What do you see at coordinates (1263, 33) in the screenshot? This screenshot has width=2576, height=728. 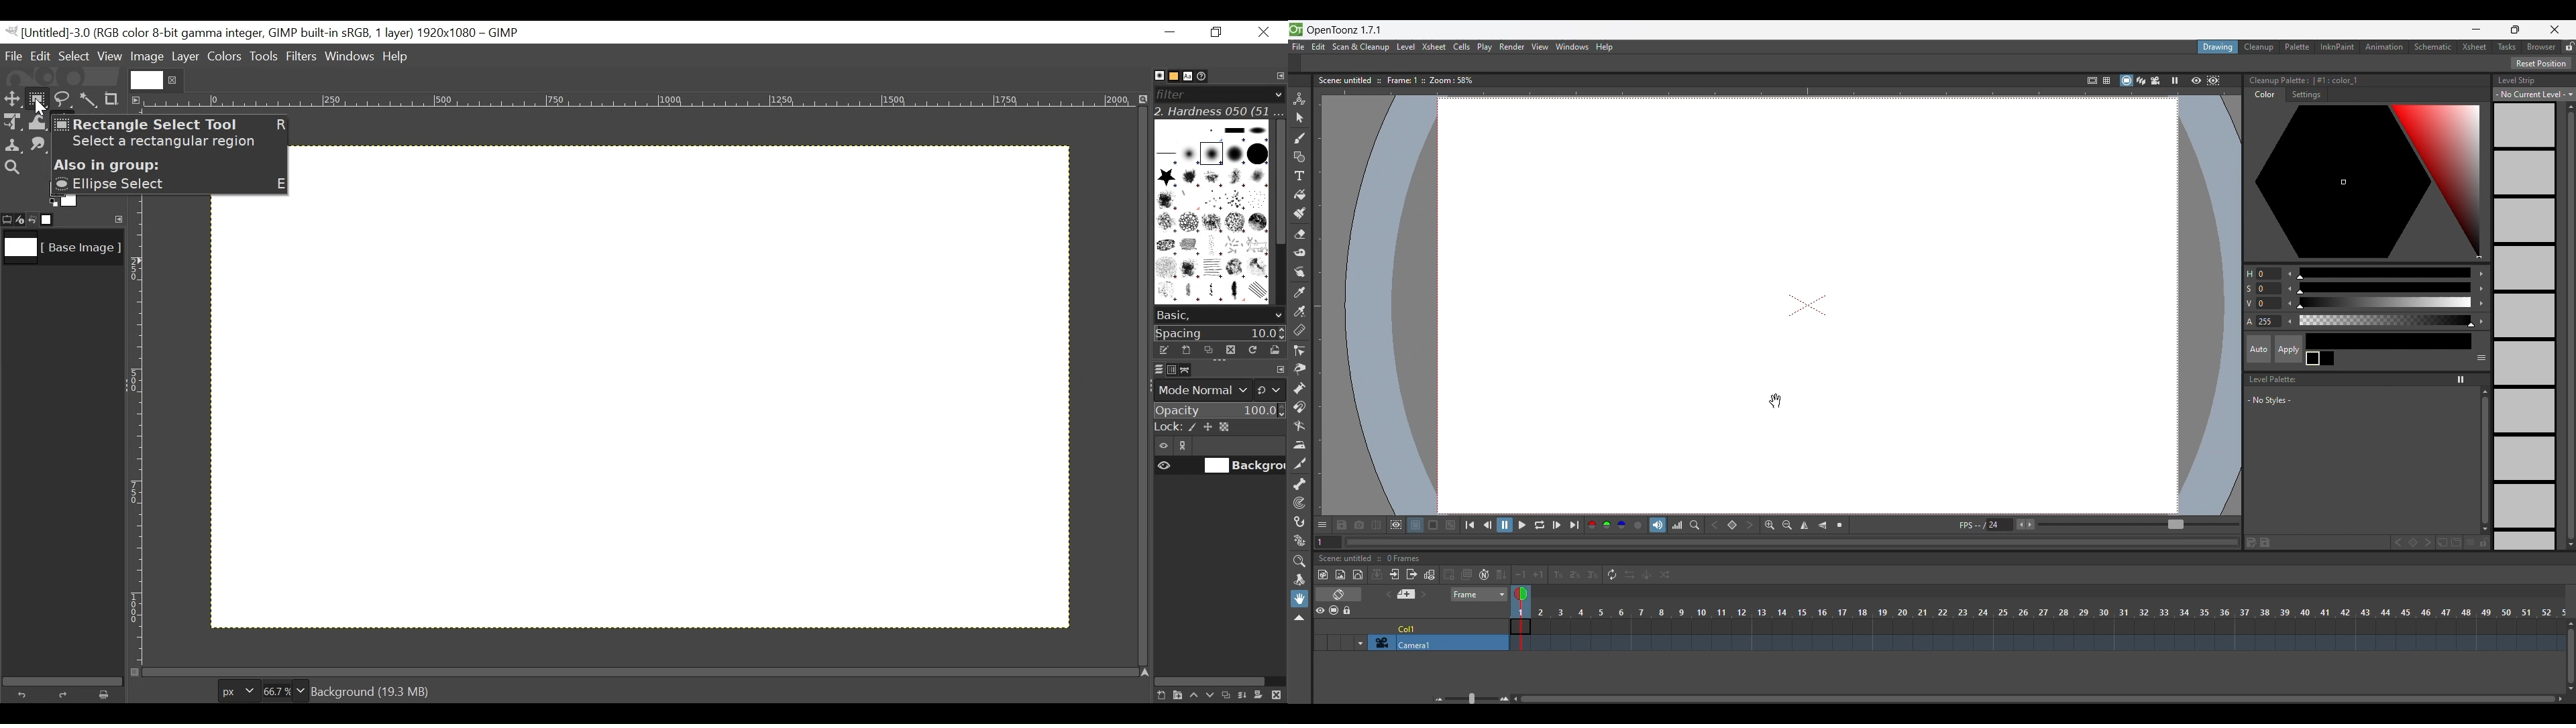 I see `Close` at bounding box center [1263, 33].